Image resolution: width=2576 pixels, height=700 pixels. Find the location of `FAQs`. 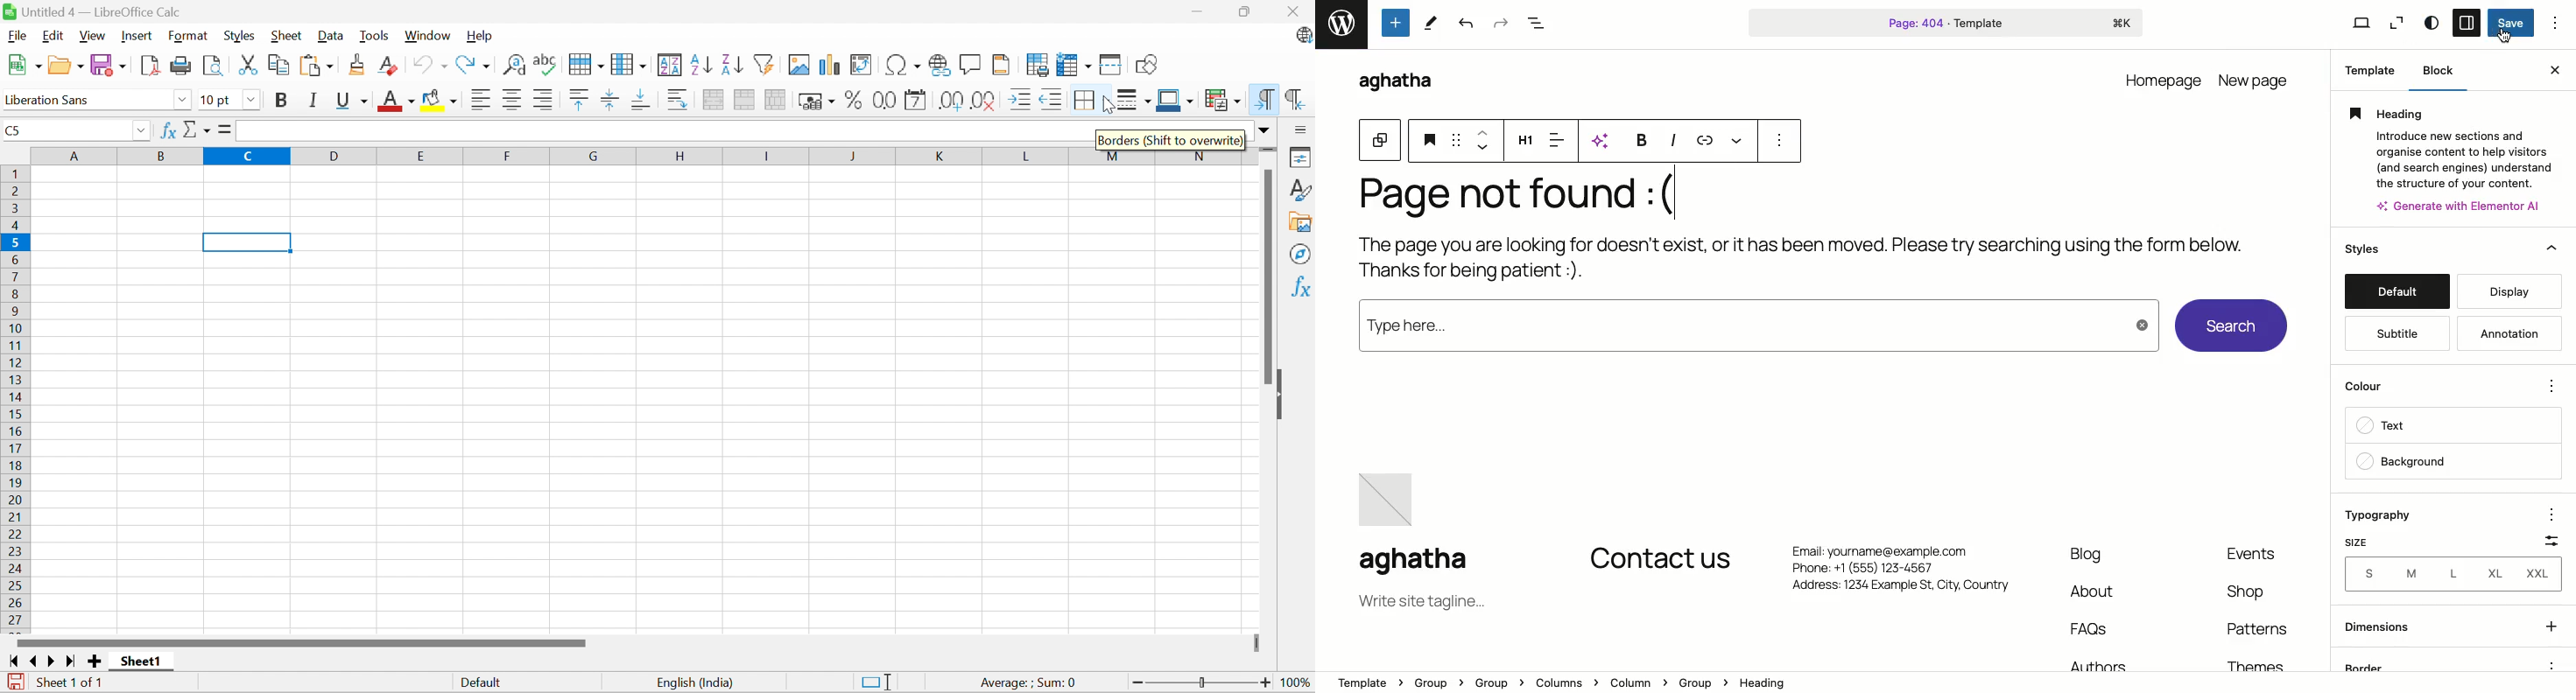

FAQs is located at coordinates (2092, 629).